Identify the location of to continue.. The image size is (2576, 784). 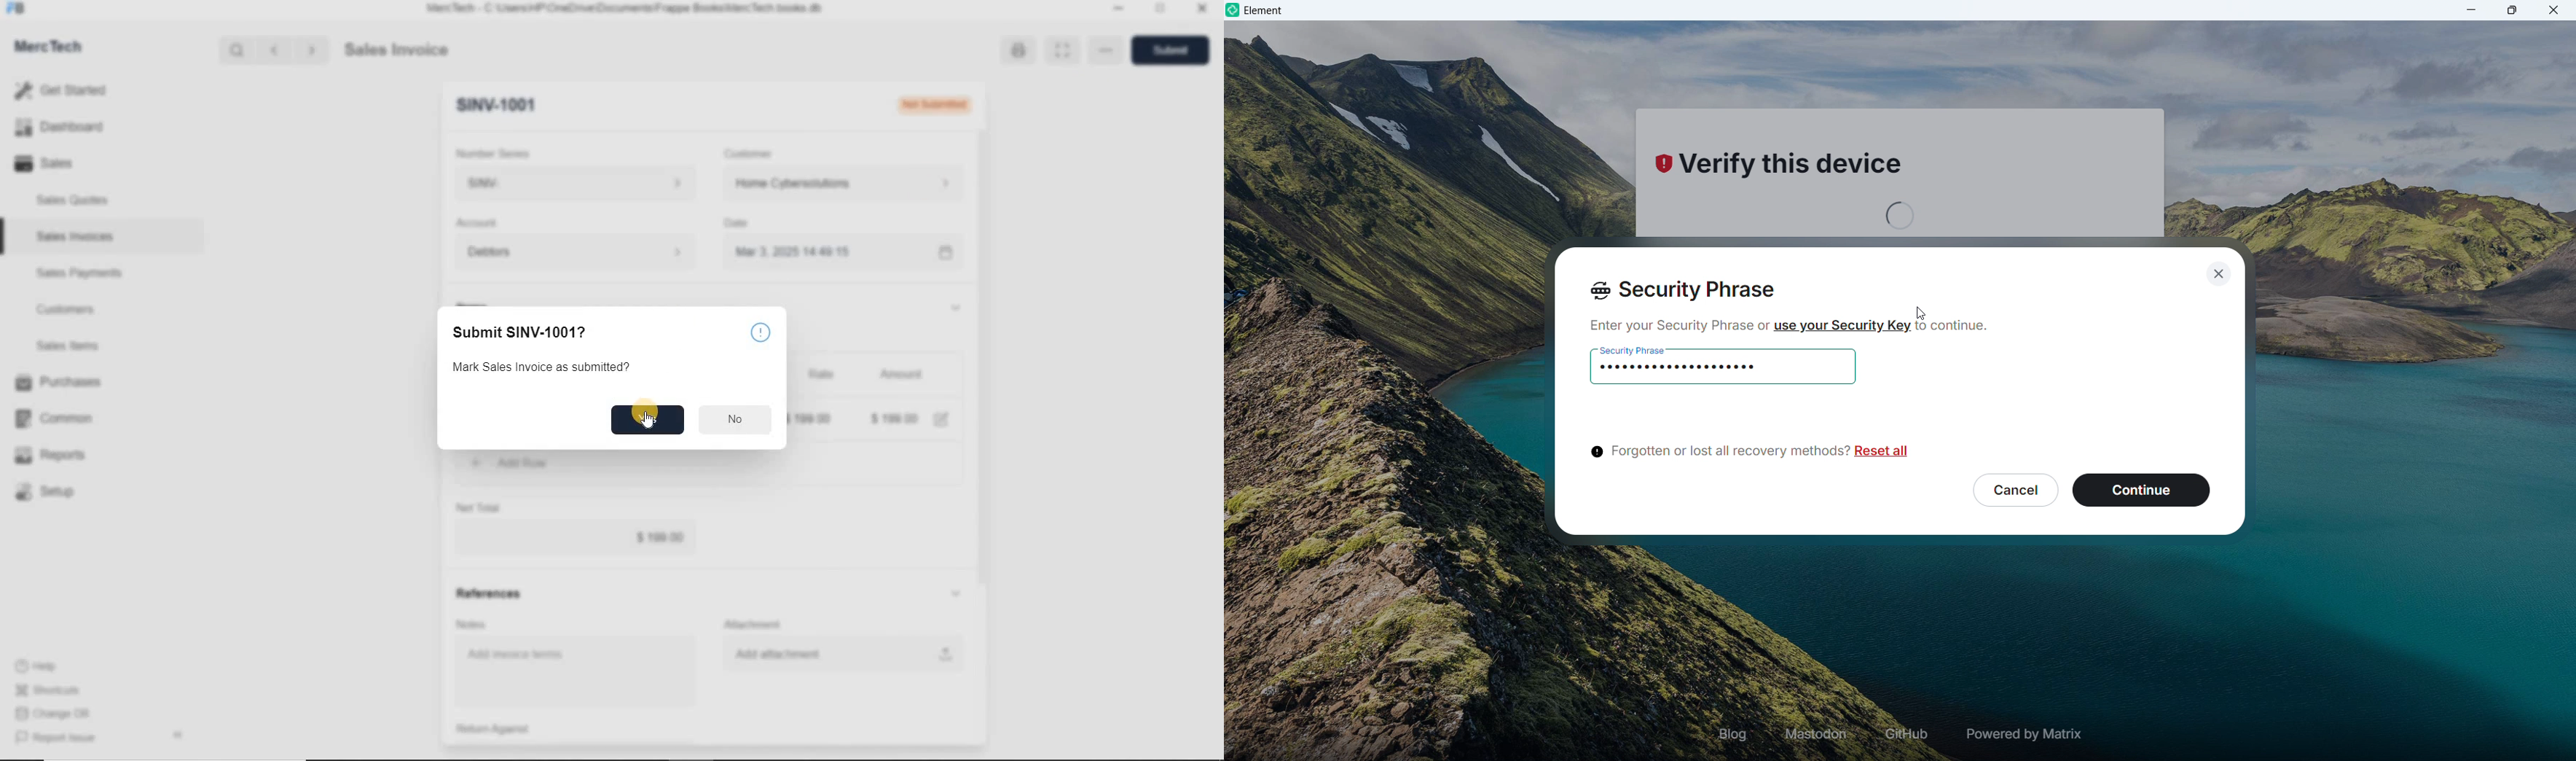
(1958, 330).